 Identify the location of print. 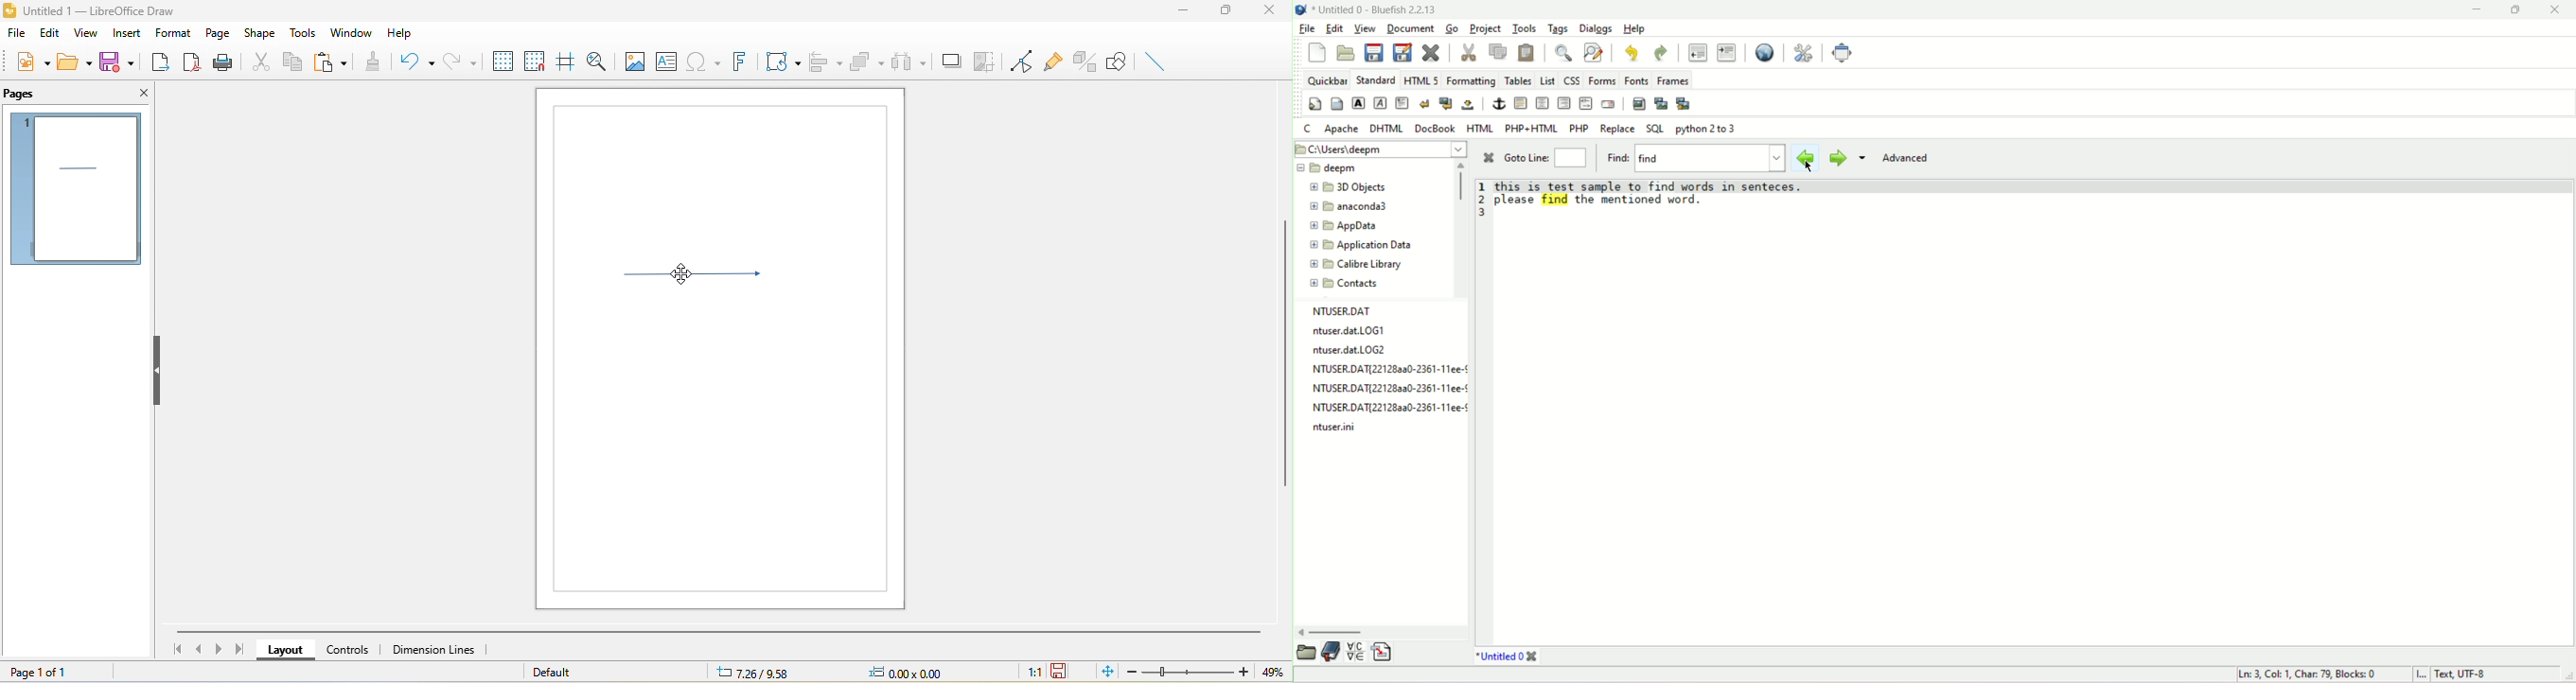
(225, 64).